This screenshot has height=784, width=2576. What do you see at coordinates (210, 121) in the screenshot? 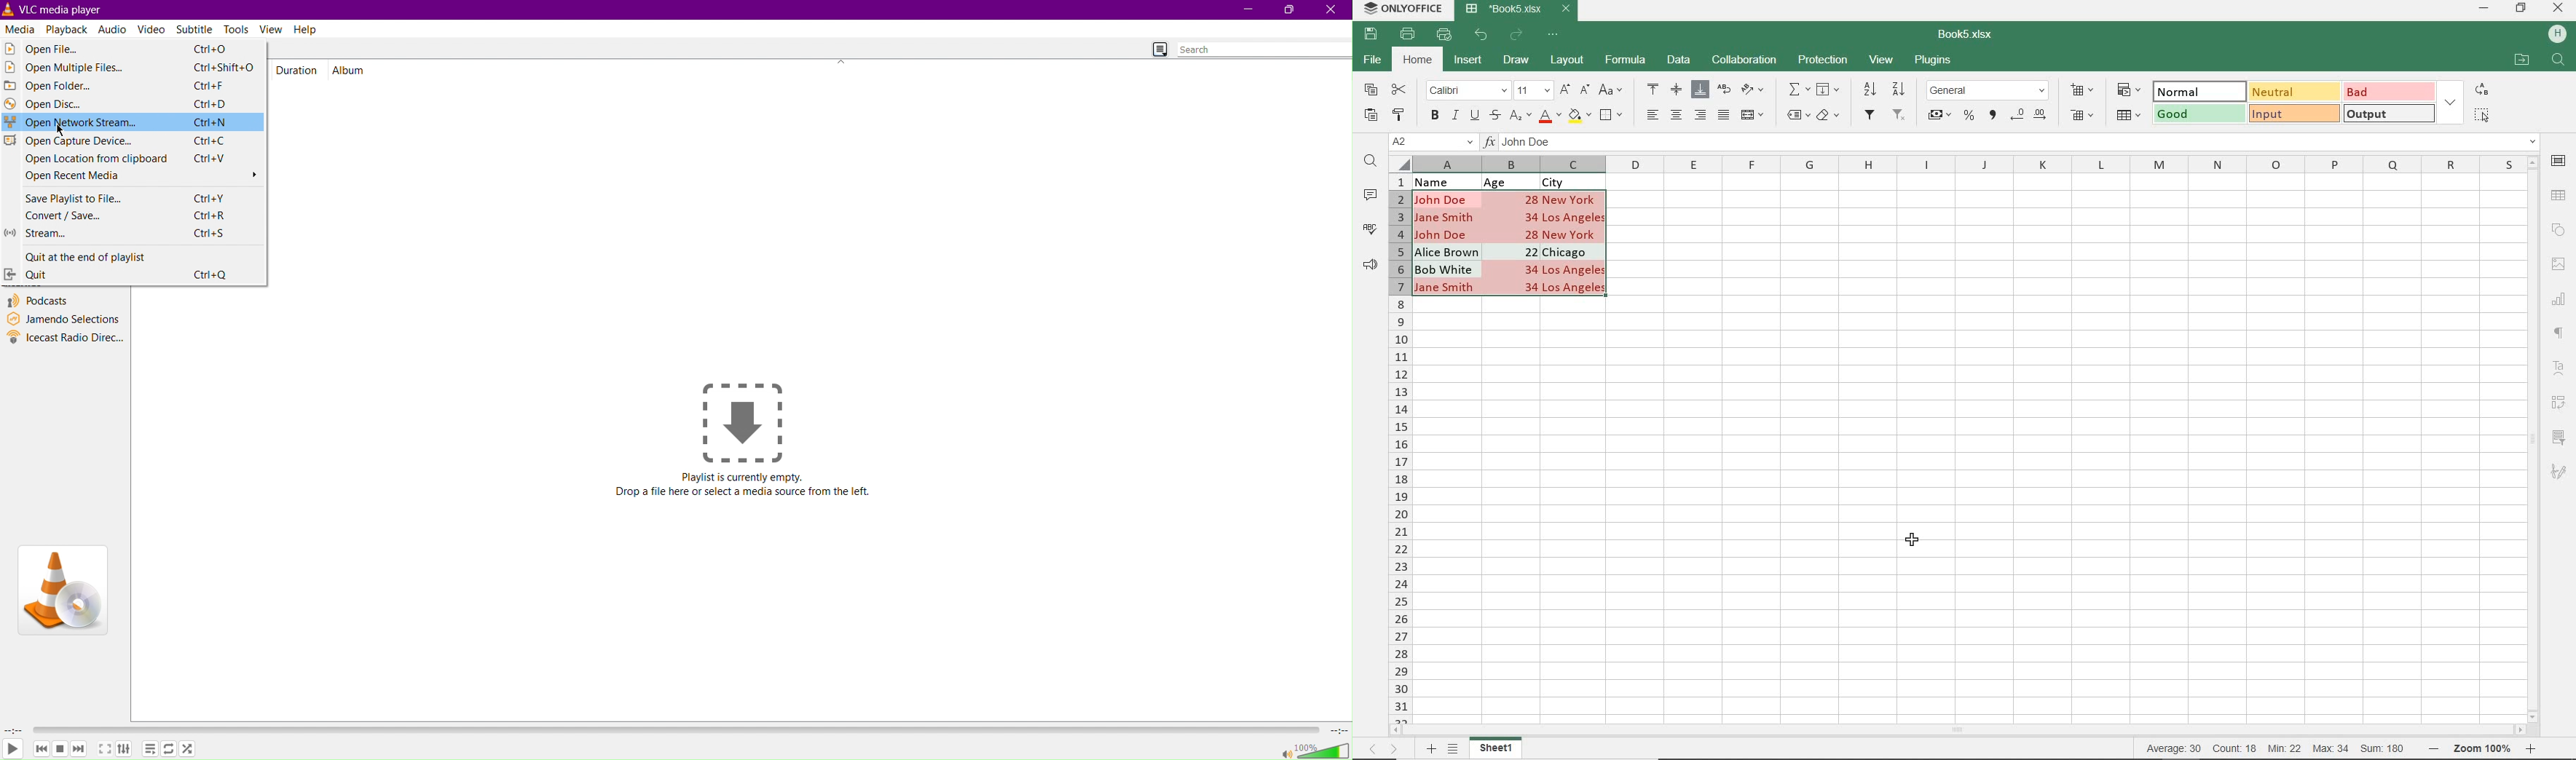
I see `Ctrl+N` at bounding box center [210, 121].